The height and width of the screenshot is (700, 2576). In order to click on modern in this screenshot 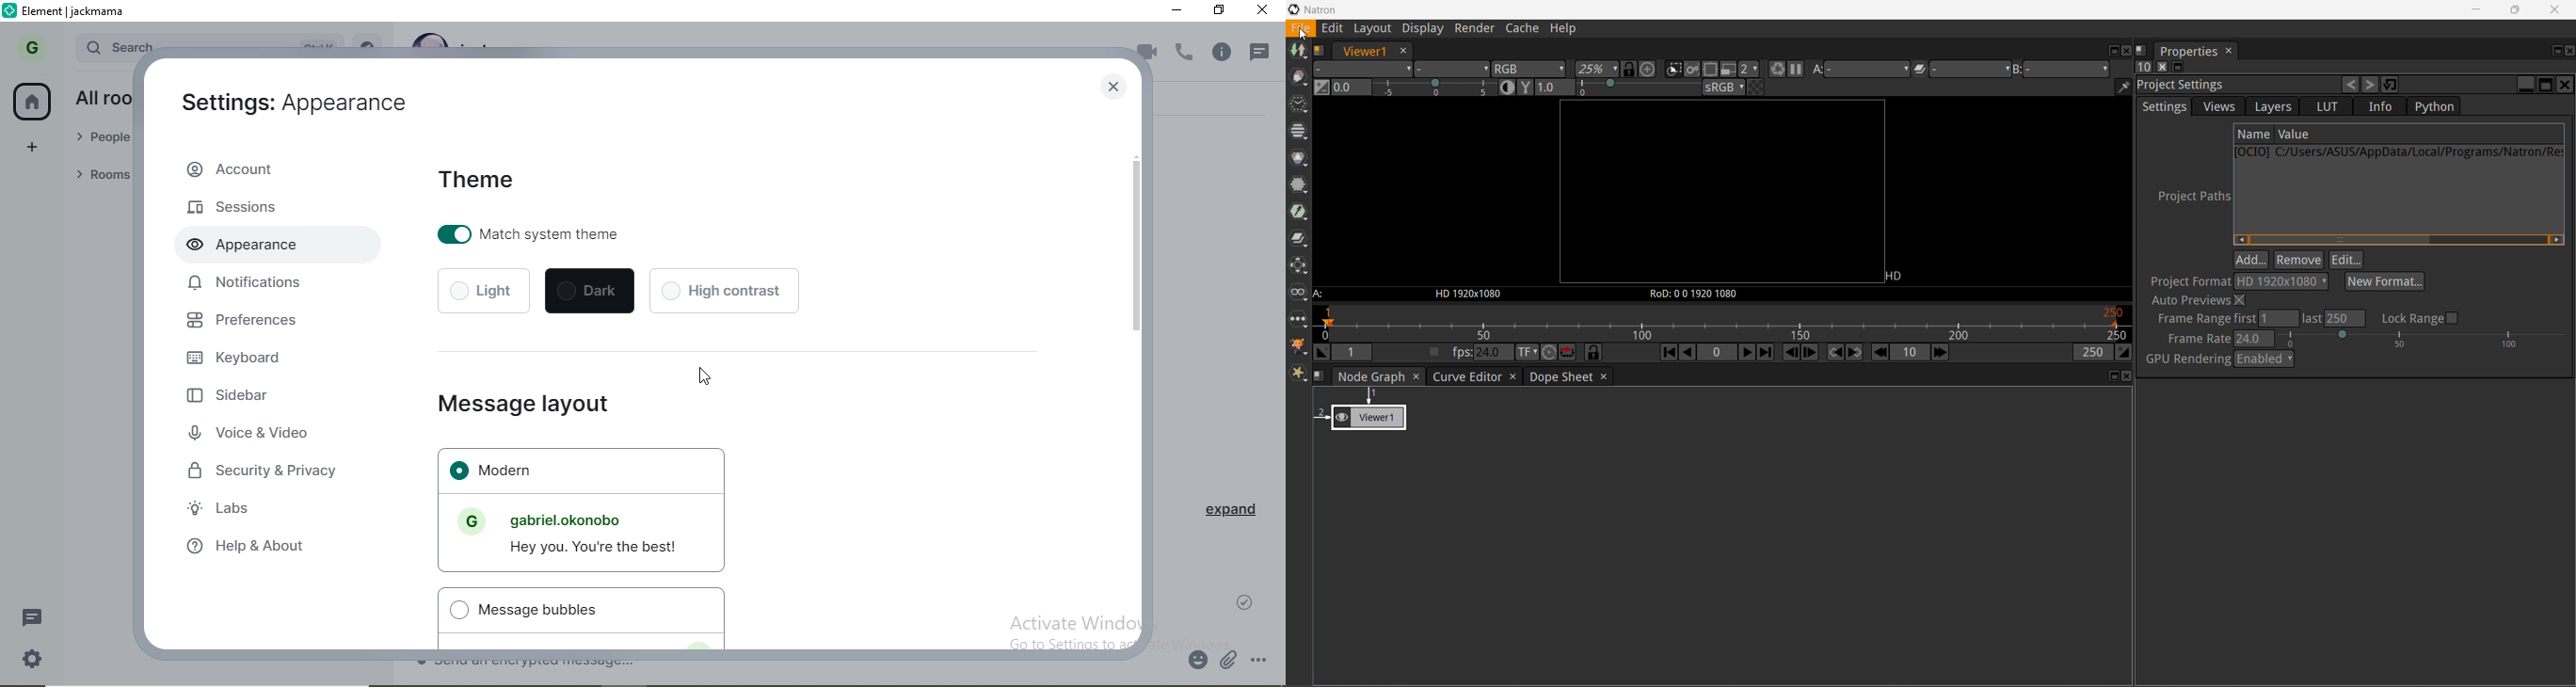, I will do `click(587, 468)`.